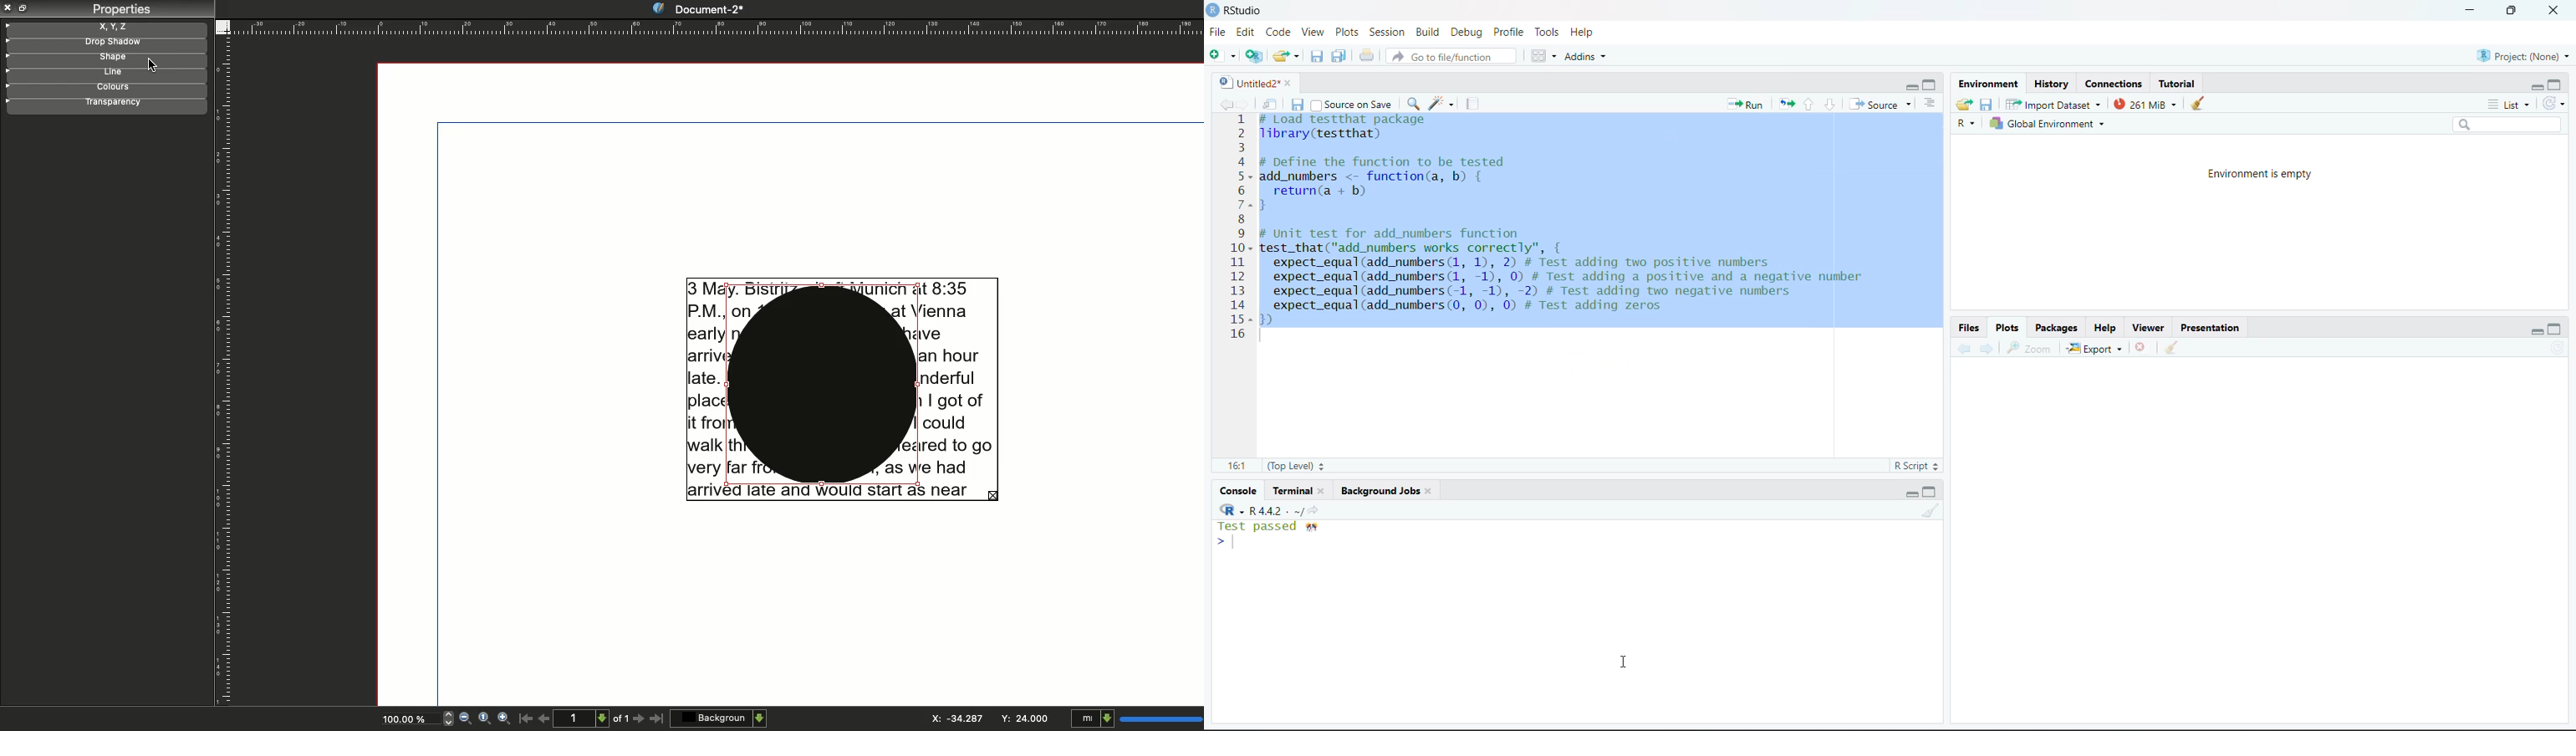  Describe the element at coordinates (1253, 56) in the screenshot. I see `create a project` at that location.